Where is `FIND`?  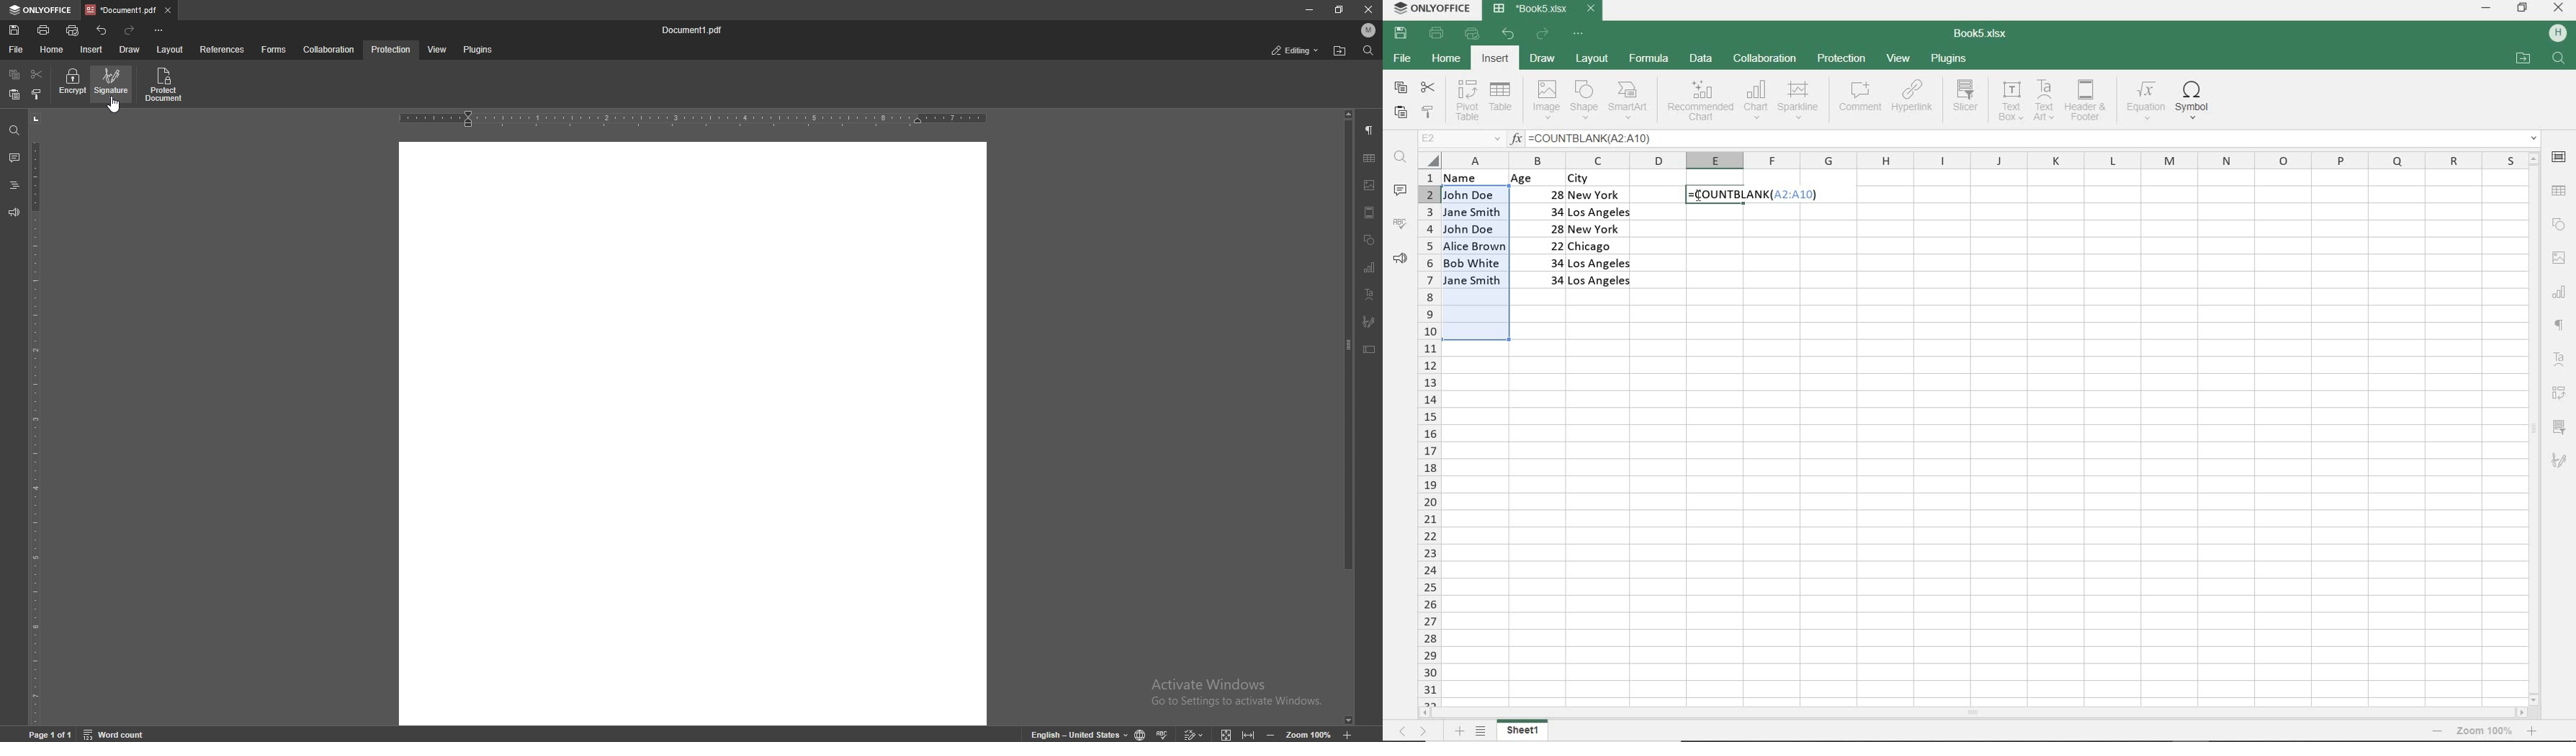 FIND is located at coordinates (2561, 60).